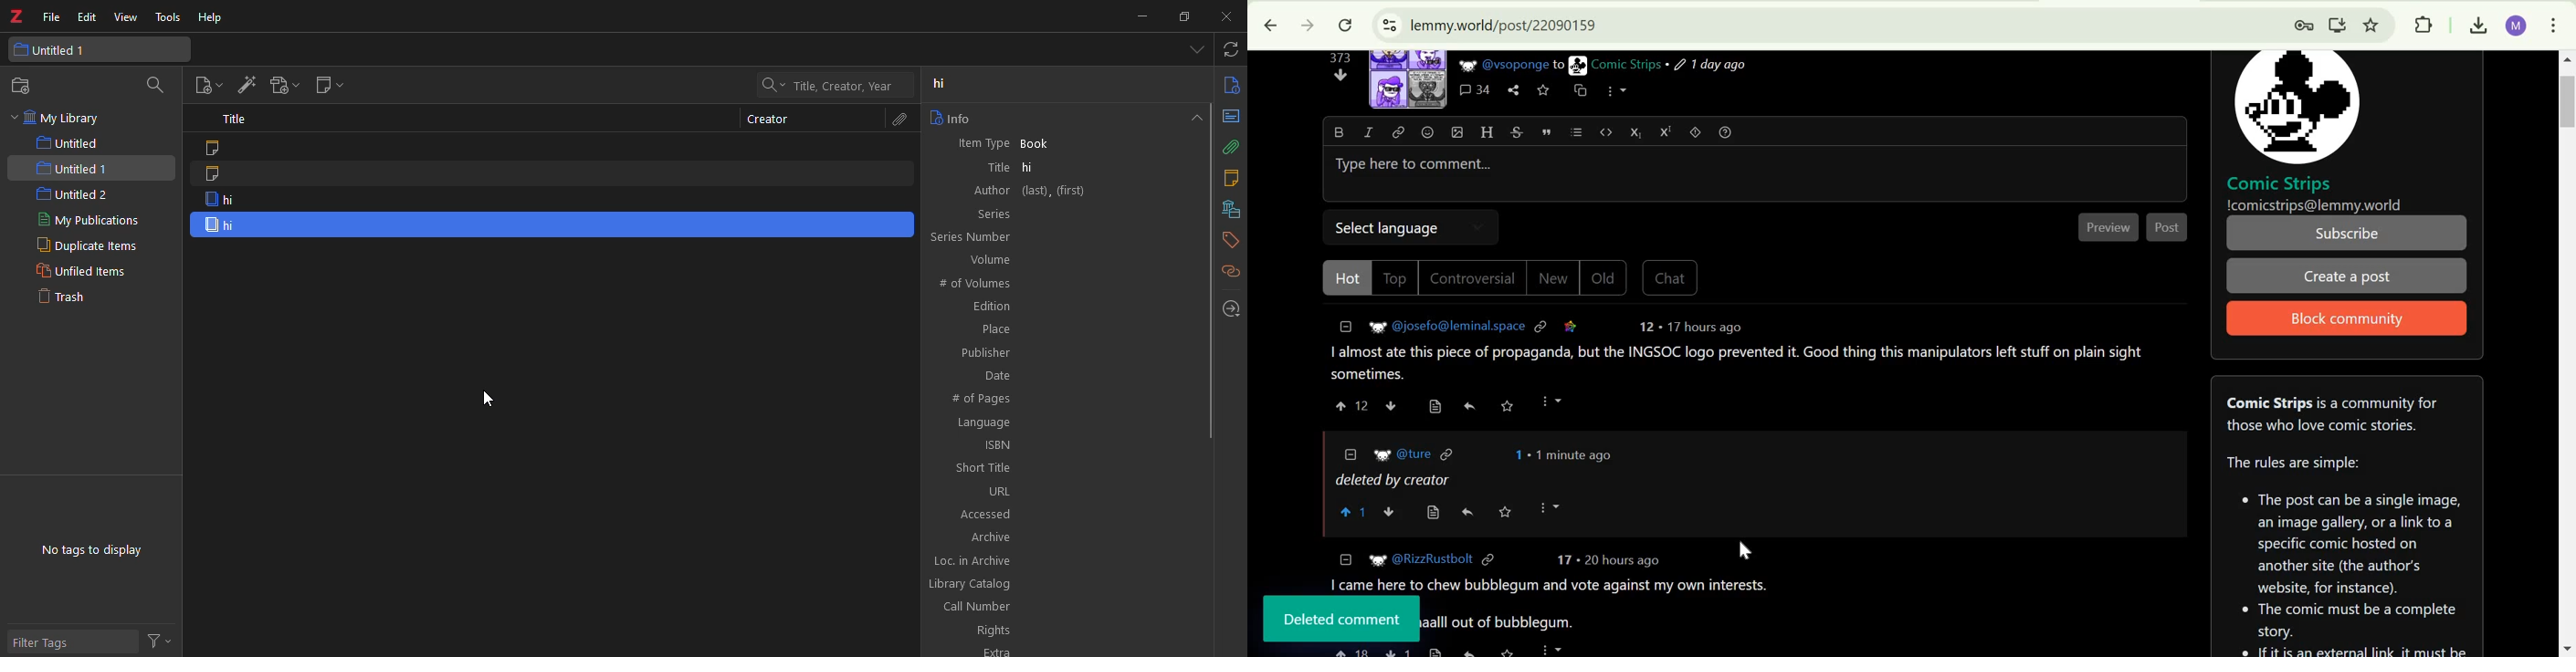 The height and width of the screenshot is (672, 2576). Describe the element at coordinates (1234, 177) in the screenshot. I see `notes` at that location.